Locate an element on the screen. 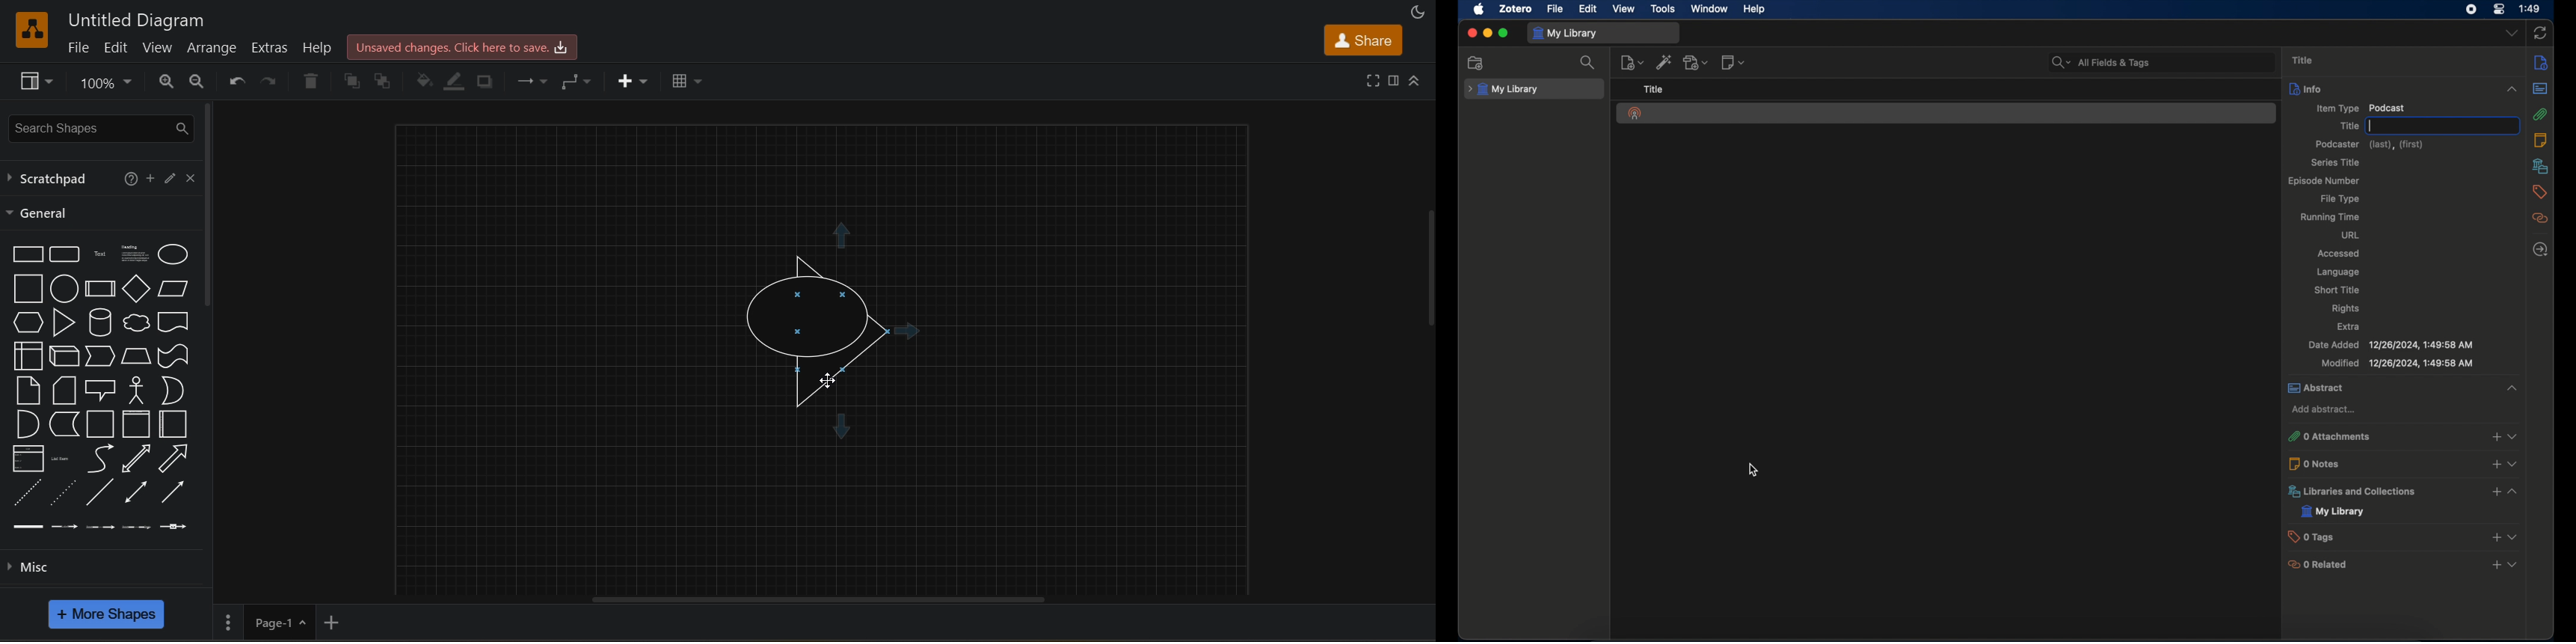  All Fields & Tags is located at coordinates (2162, 61).